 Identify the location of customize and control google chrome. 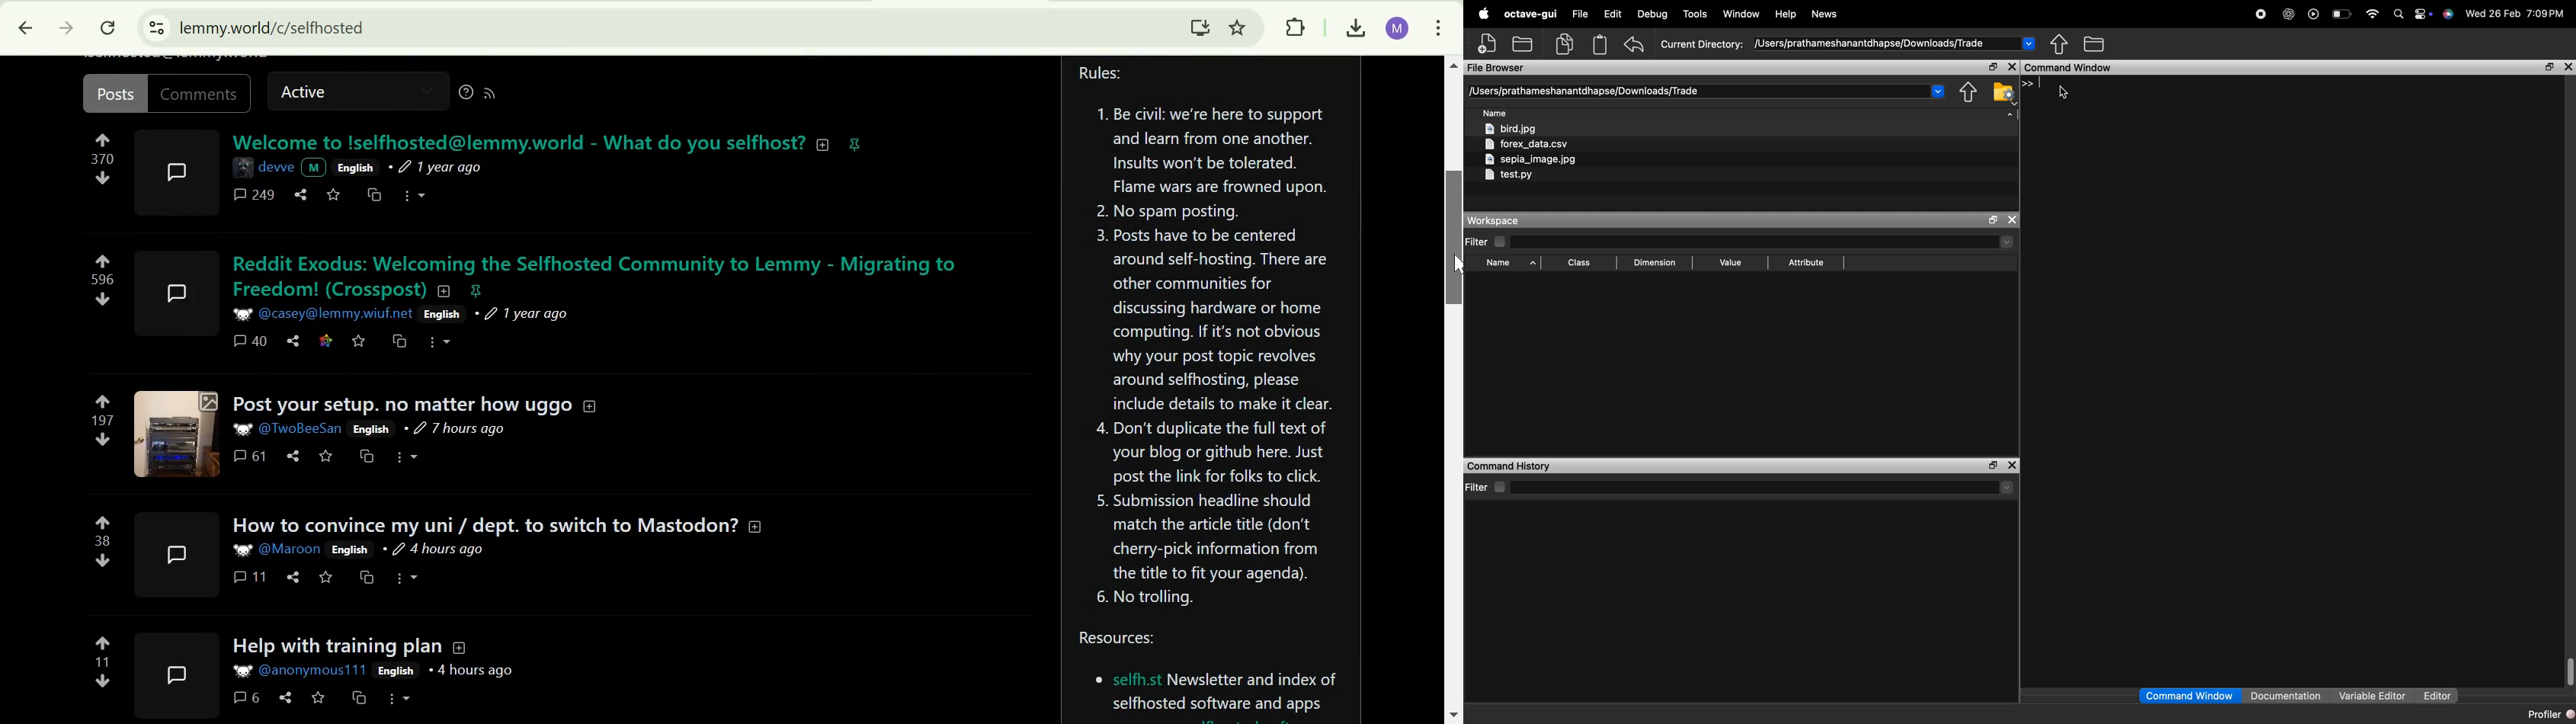
(1440, 27).